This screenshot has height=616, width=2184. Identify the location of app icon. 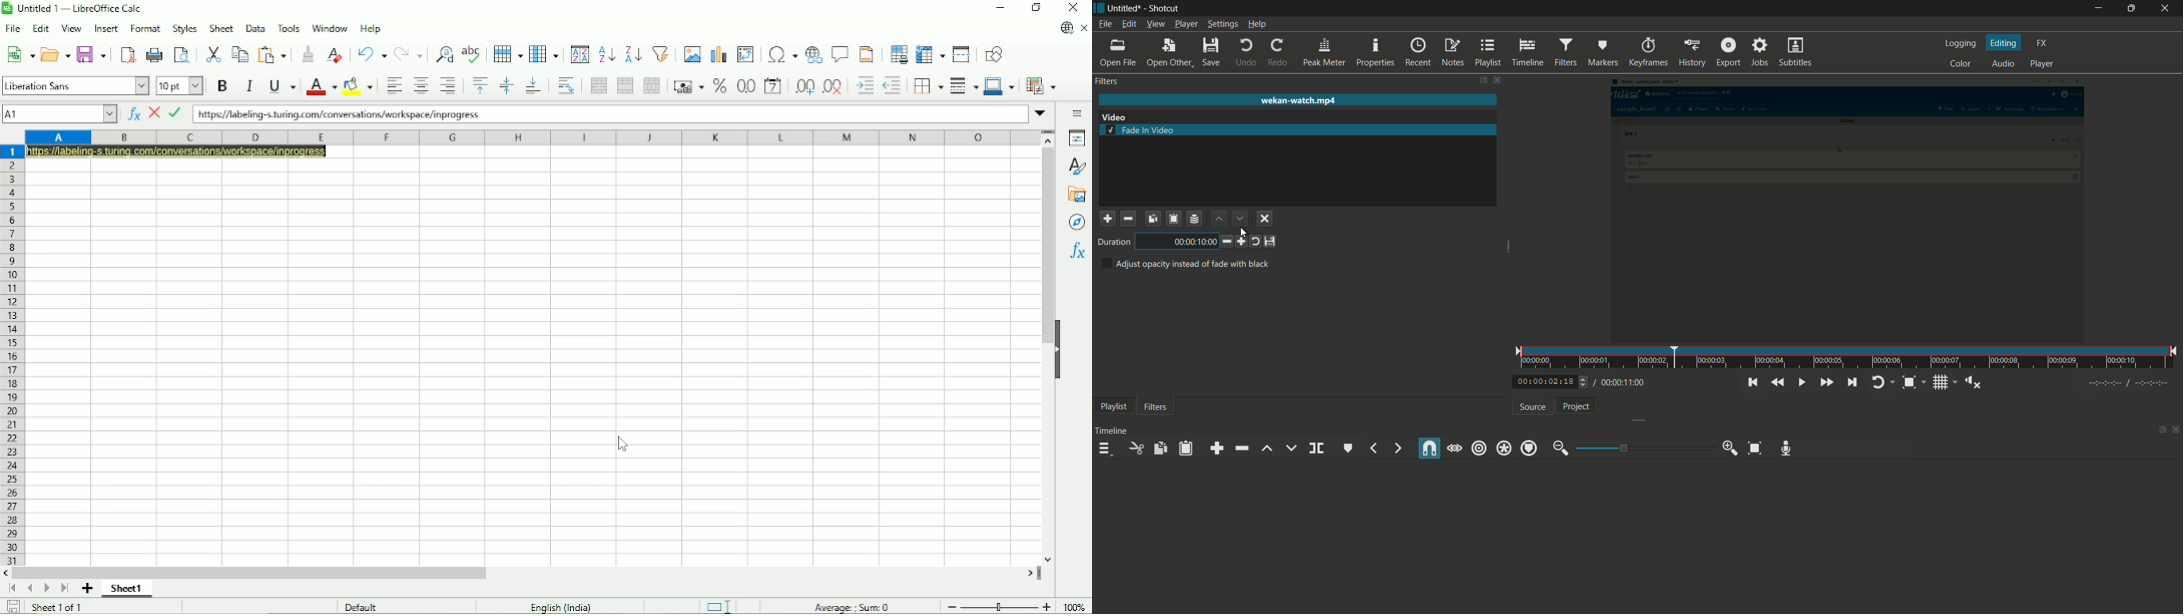
(1099, 9).